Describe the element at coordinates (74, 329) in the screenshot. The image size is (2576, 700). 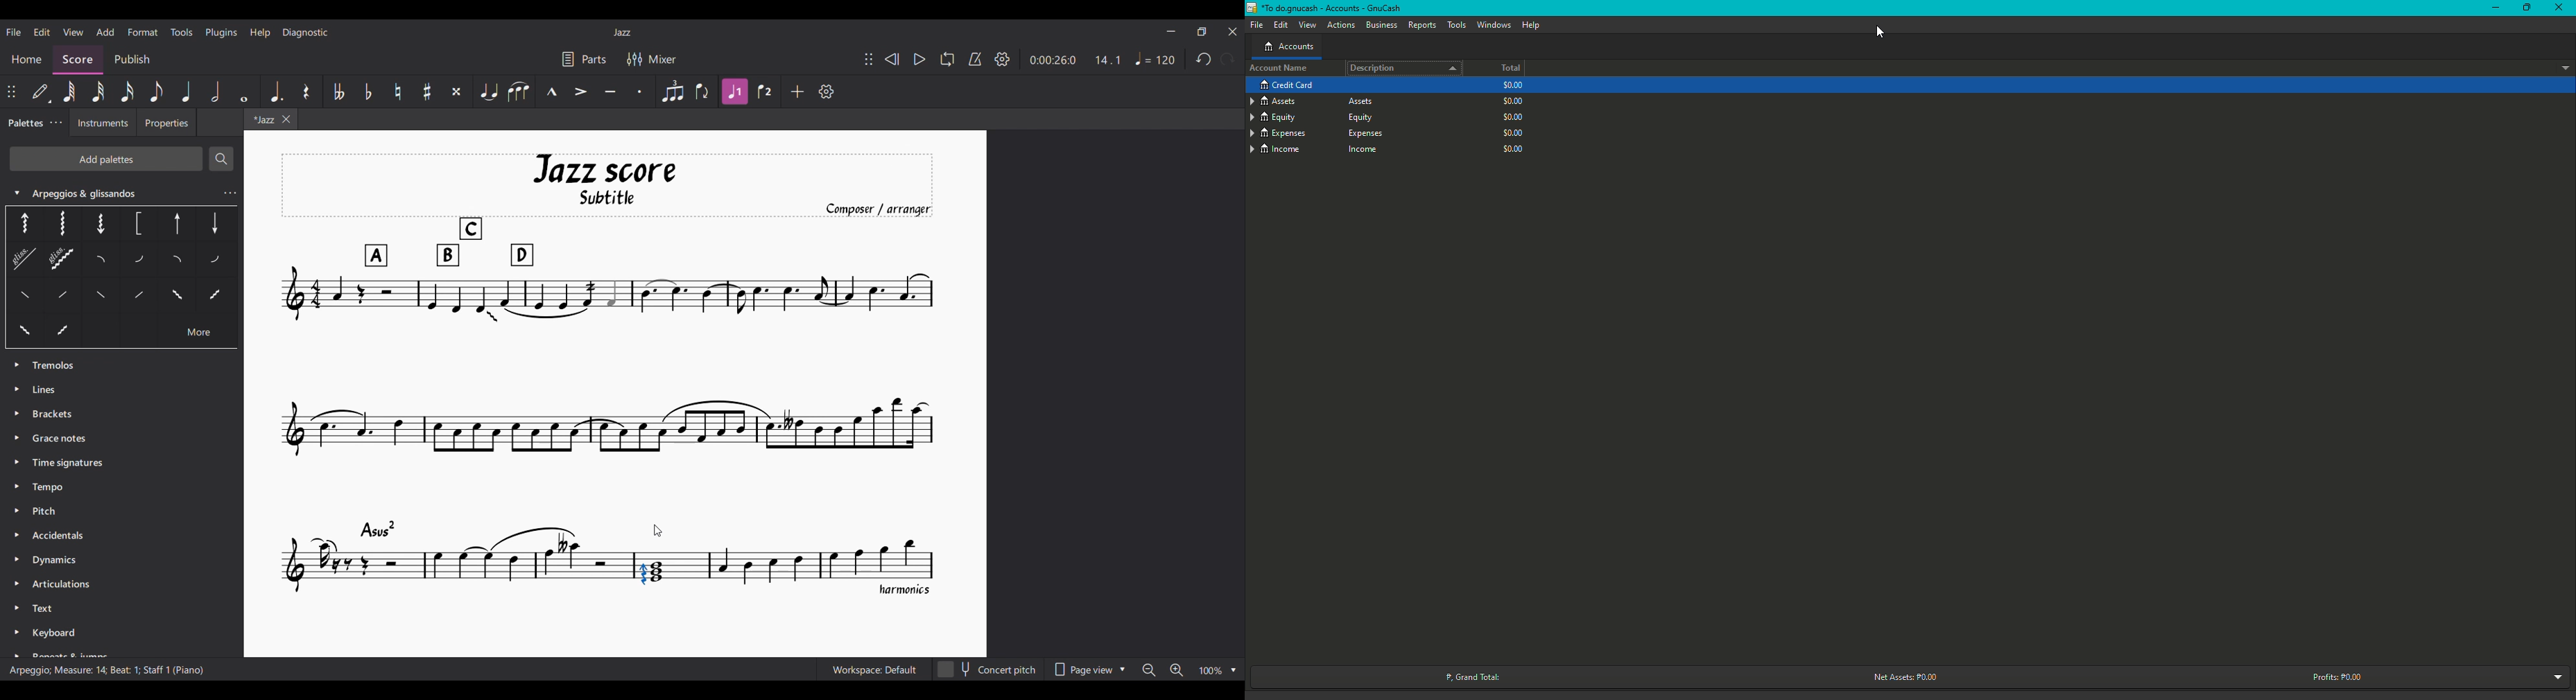
I see `` at that location.